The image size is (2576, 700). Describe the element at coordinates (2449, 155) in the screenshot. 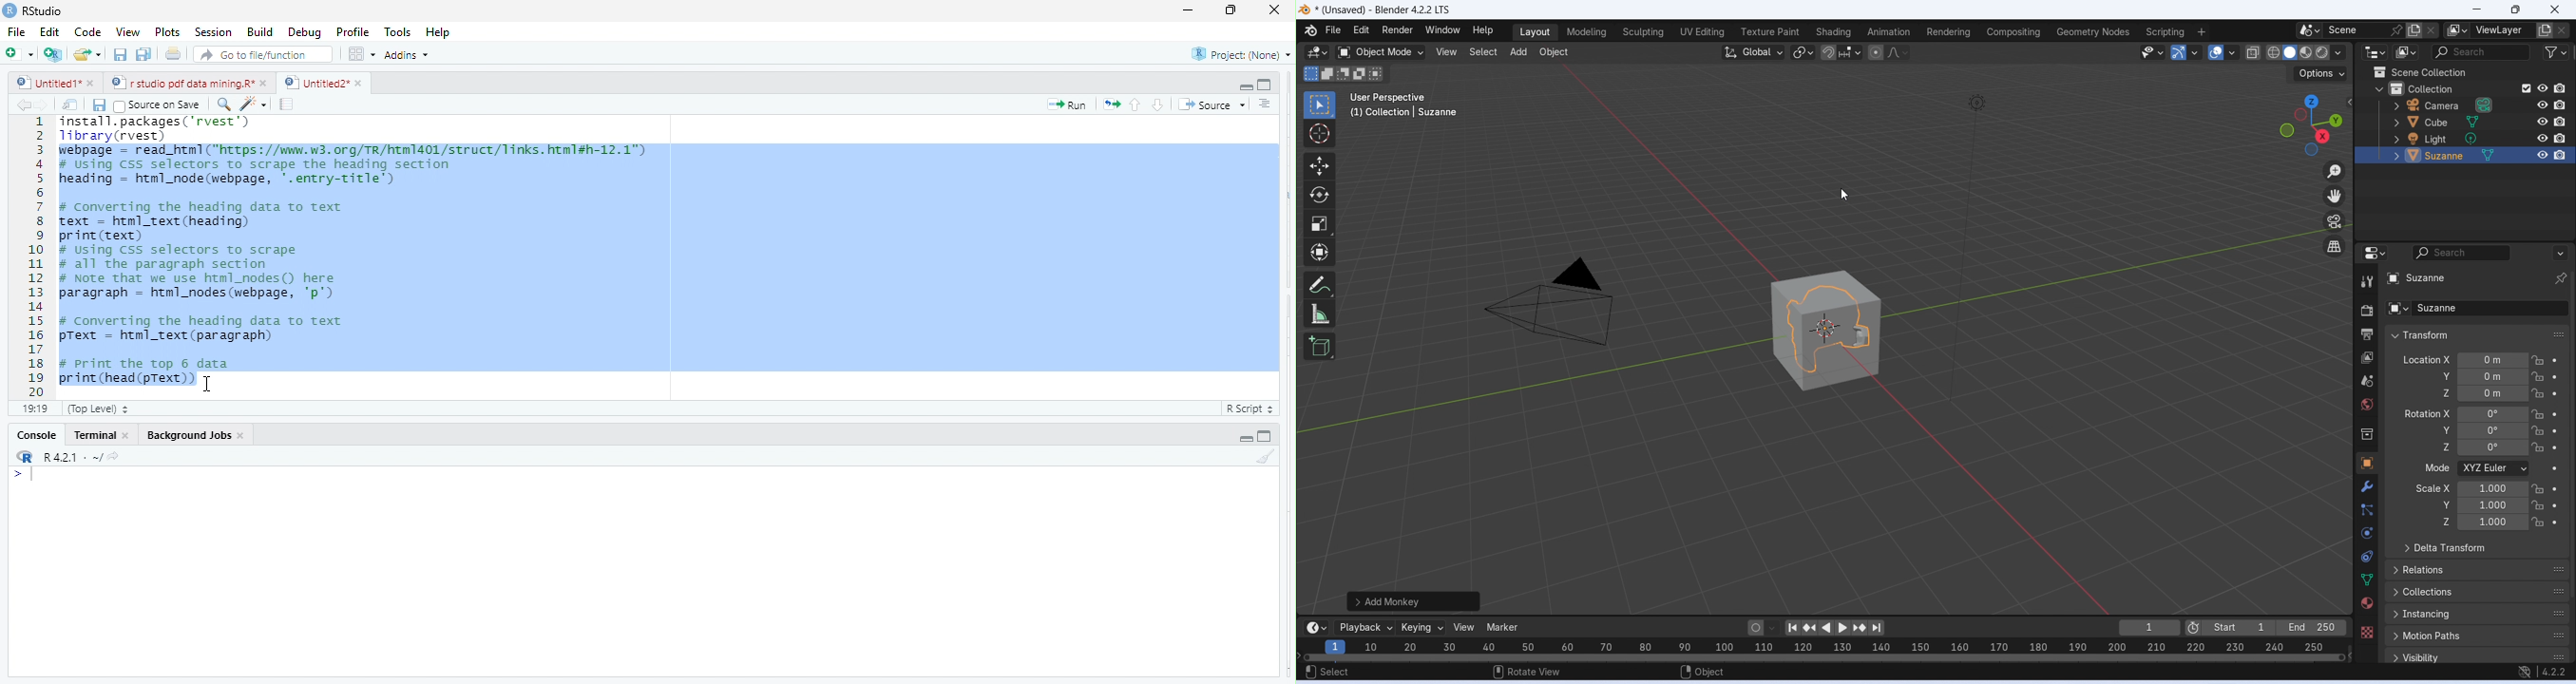

I see `Suzanne layer` at that location.